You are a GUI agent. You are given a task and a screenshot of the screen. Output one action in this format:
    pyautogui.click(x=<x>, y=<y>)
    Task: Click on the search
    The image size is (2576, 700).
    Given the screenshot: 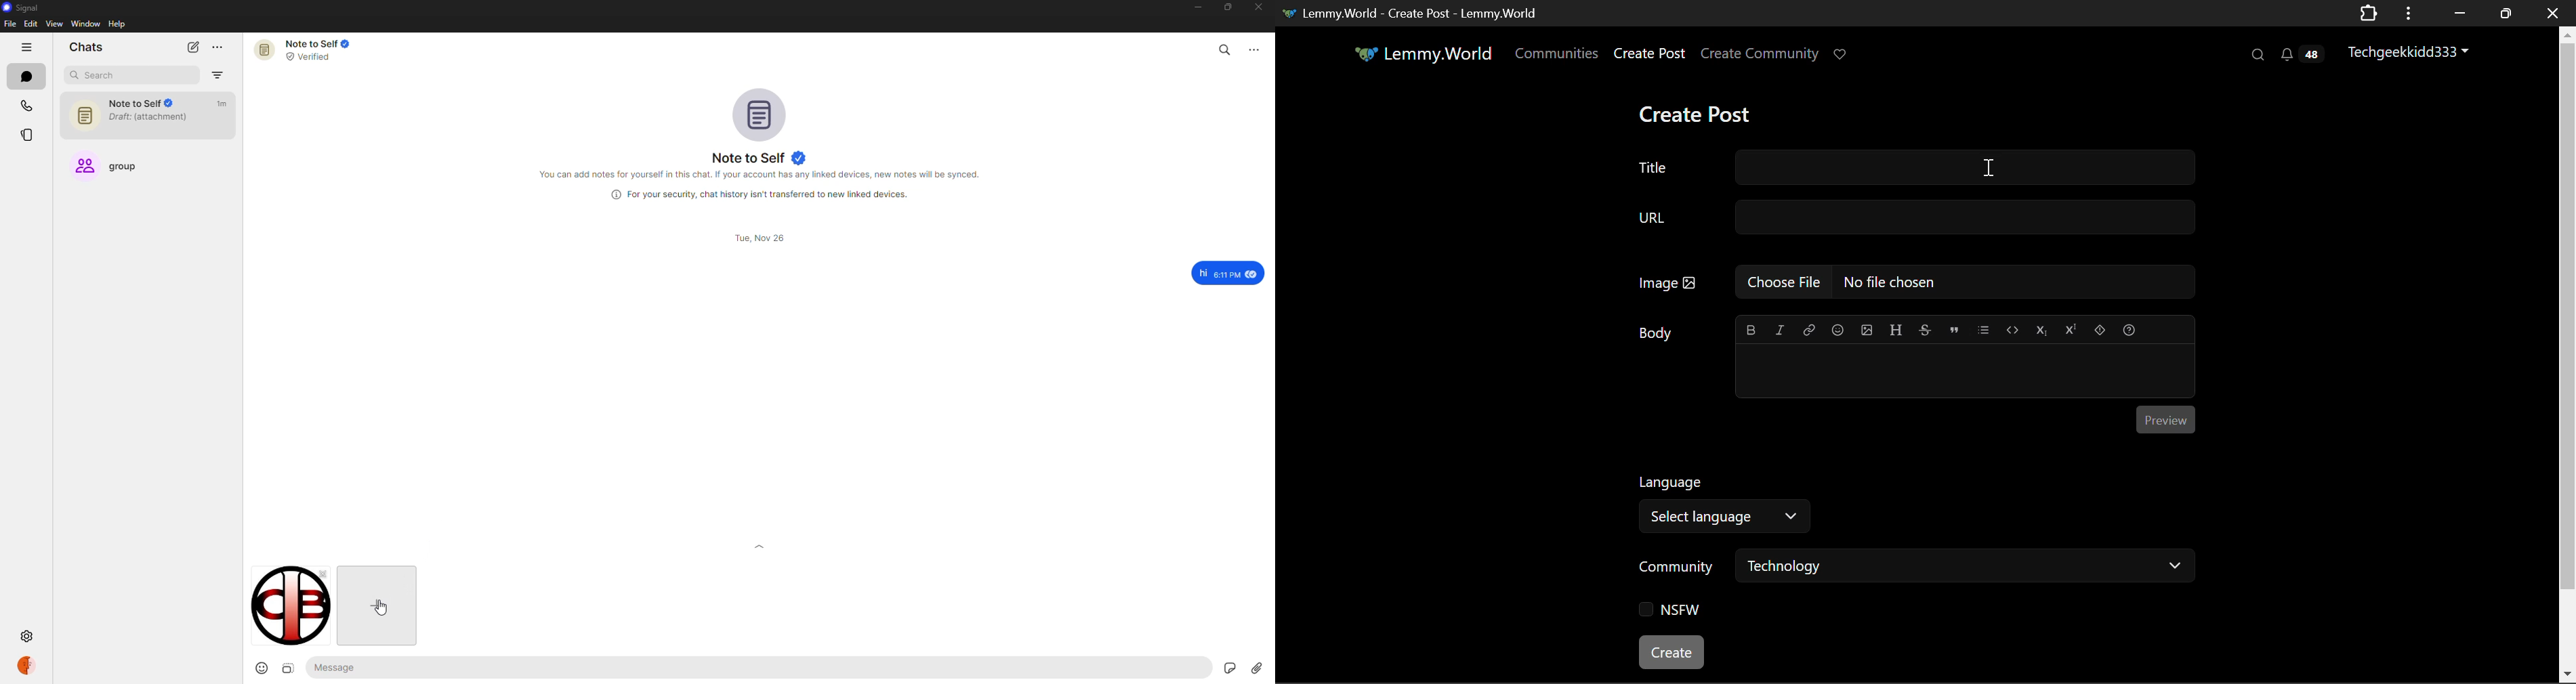 What is the action you would take?
    pyautogui.click(x=114, y=73)
    